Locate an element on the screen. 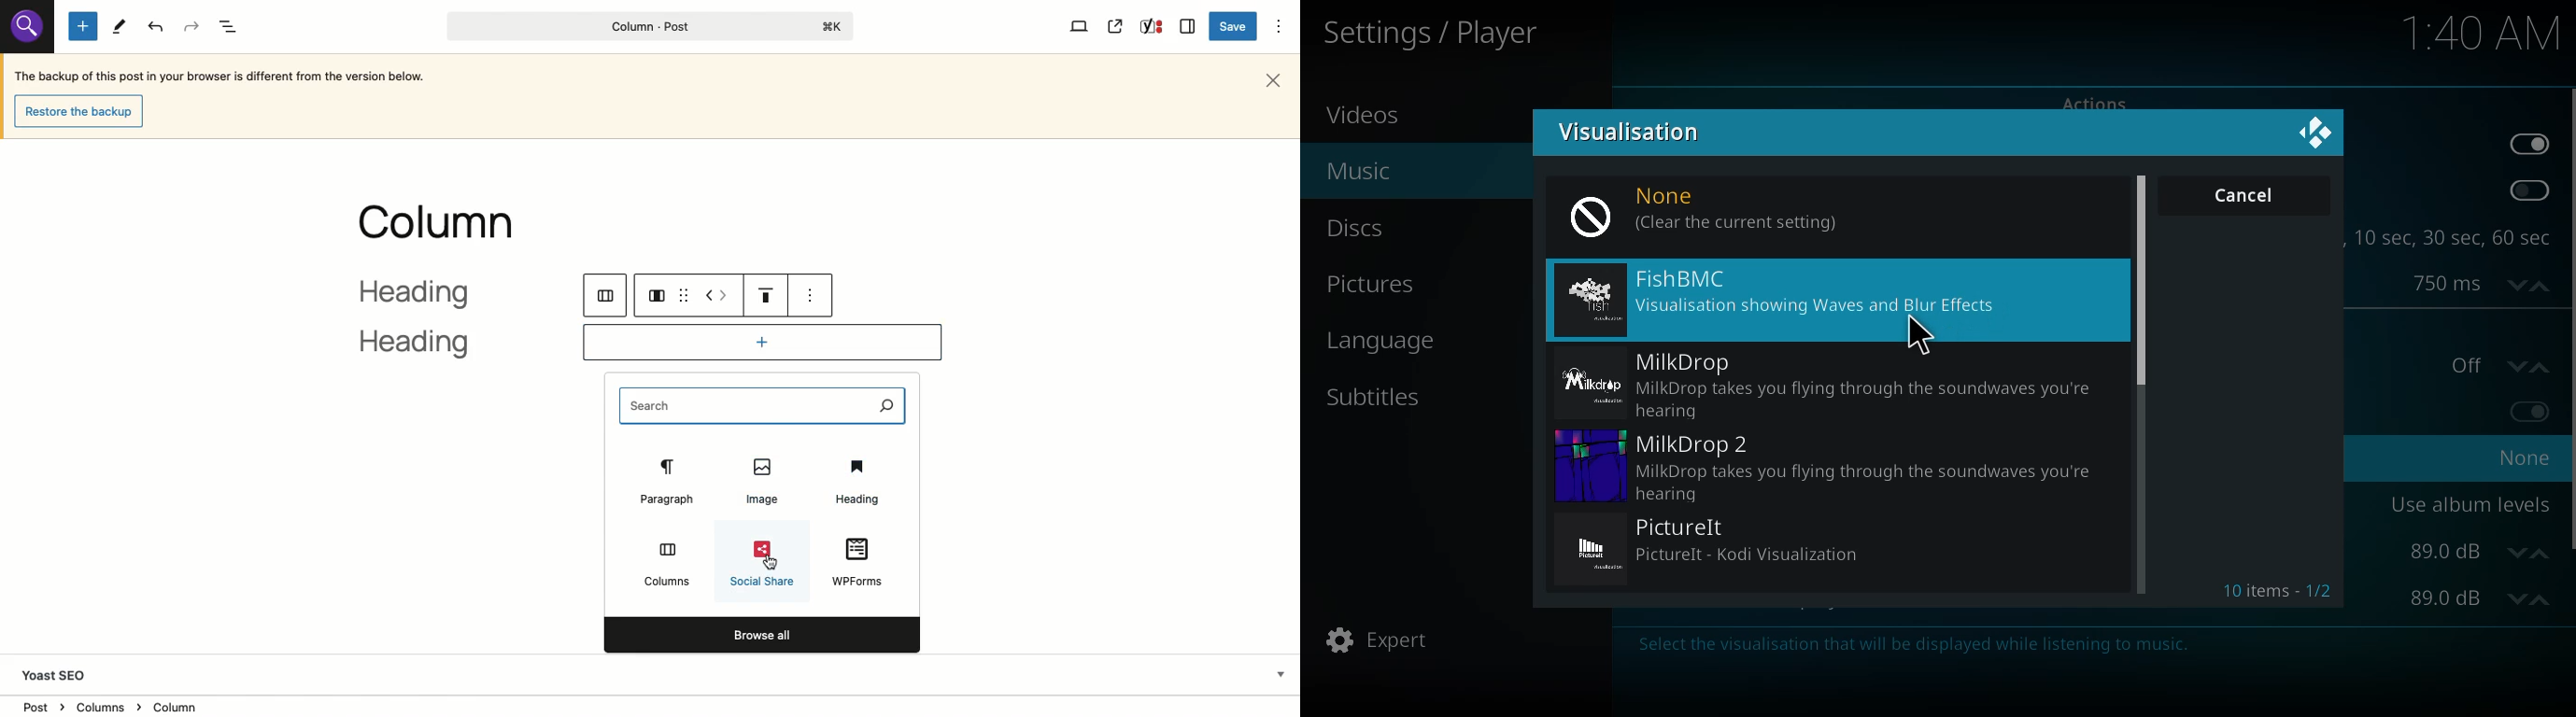  enable is located at coordinates (2526, 191).